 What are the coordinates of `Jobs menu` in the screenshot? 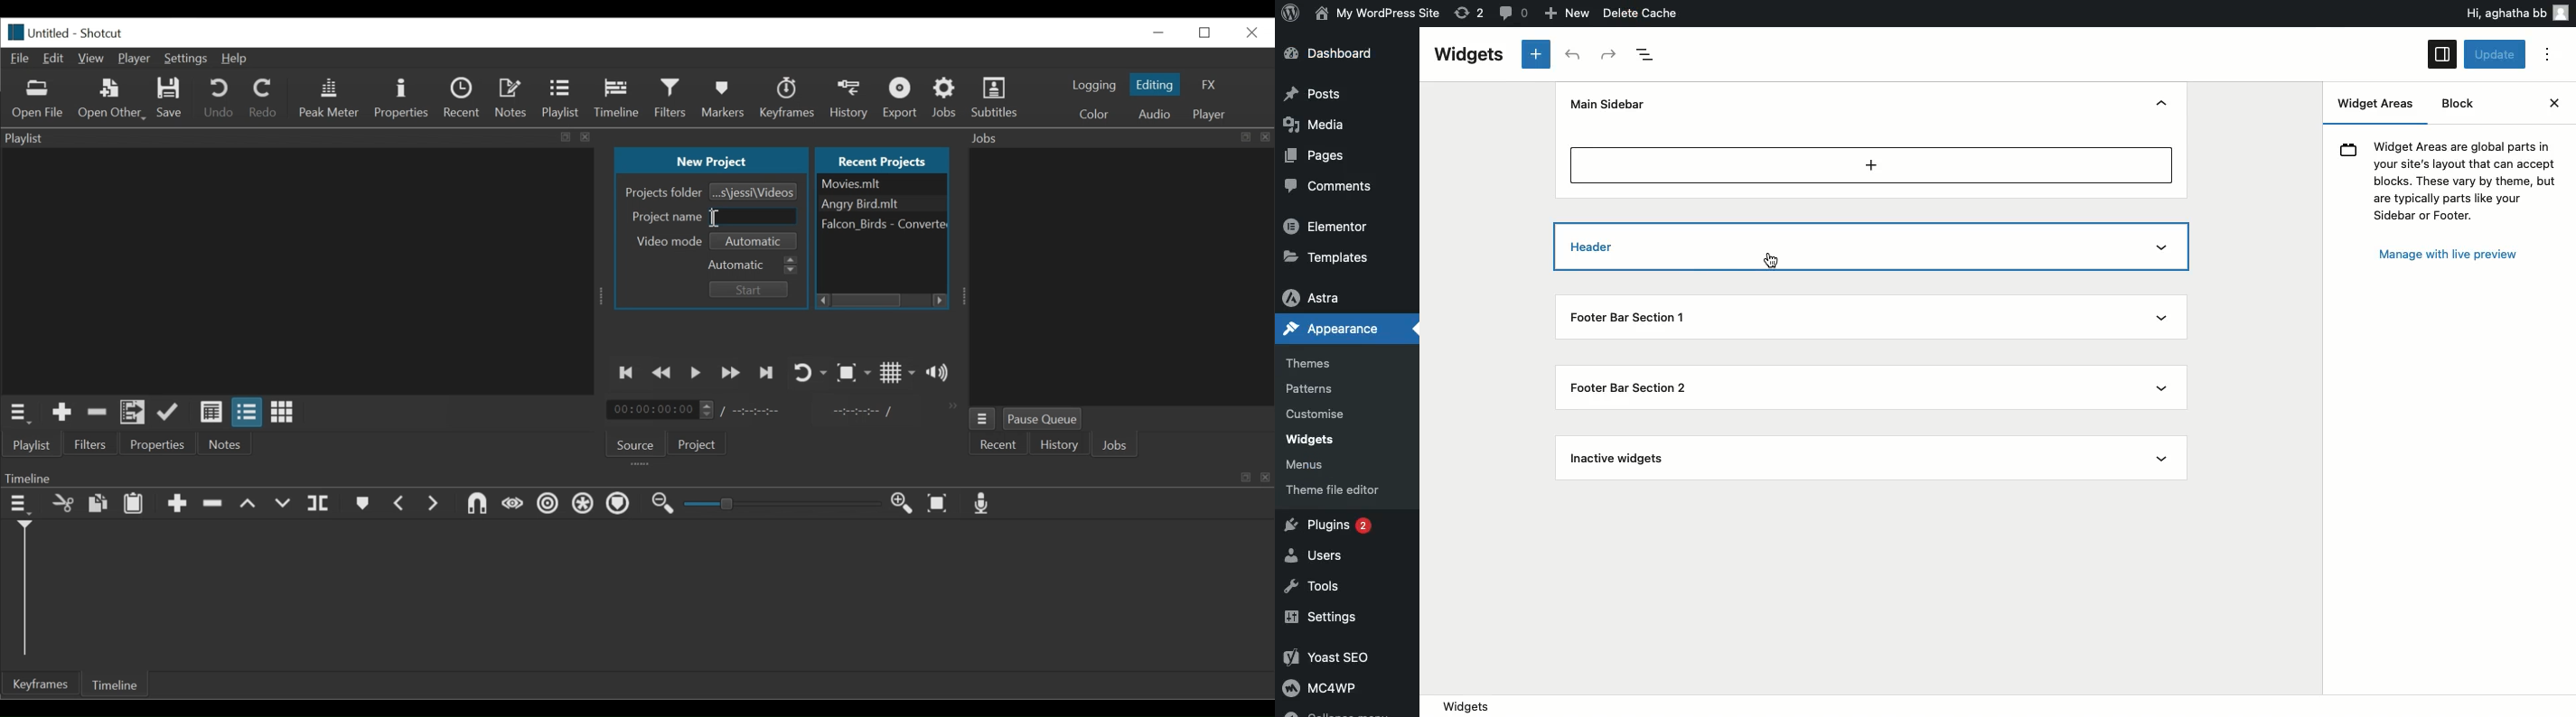 It's located at (982, 418).